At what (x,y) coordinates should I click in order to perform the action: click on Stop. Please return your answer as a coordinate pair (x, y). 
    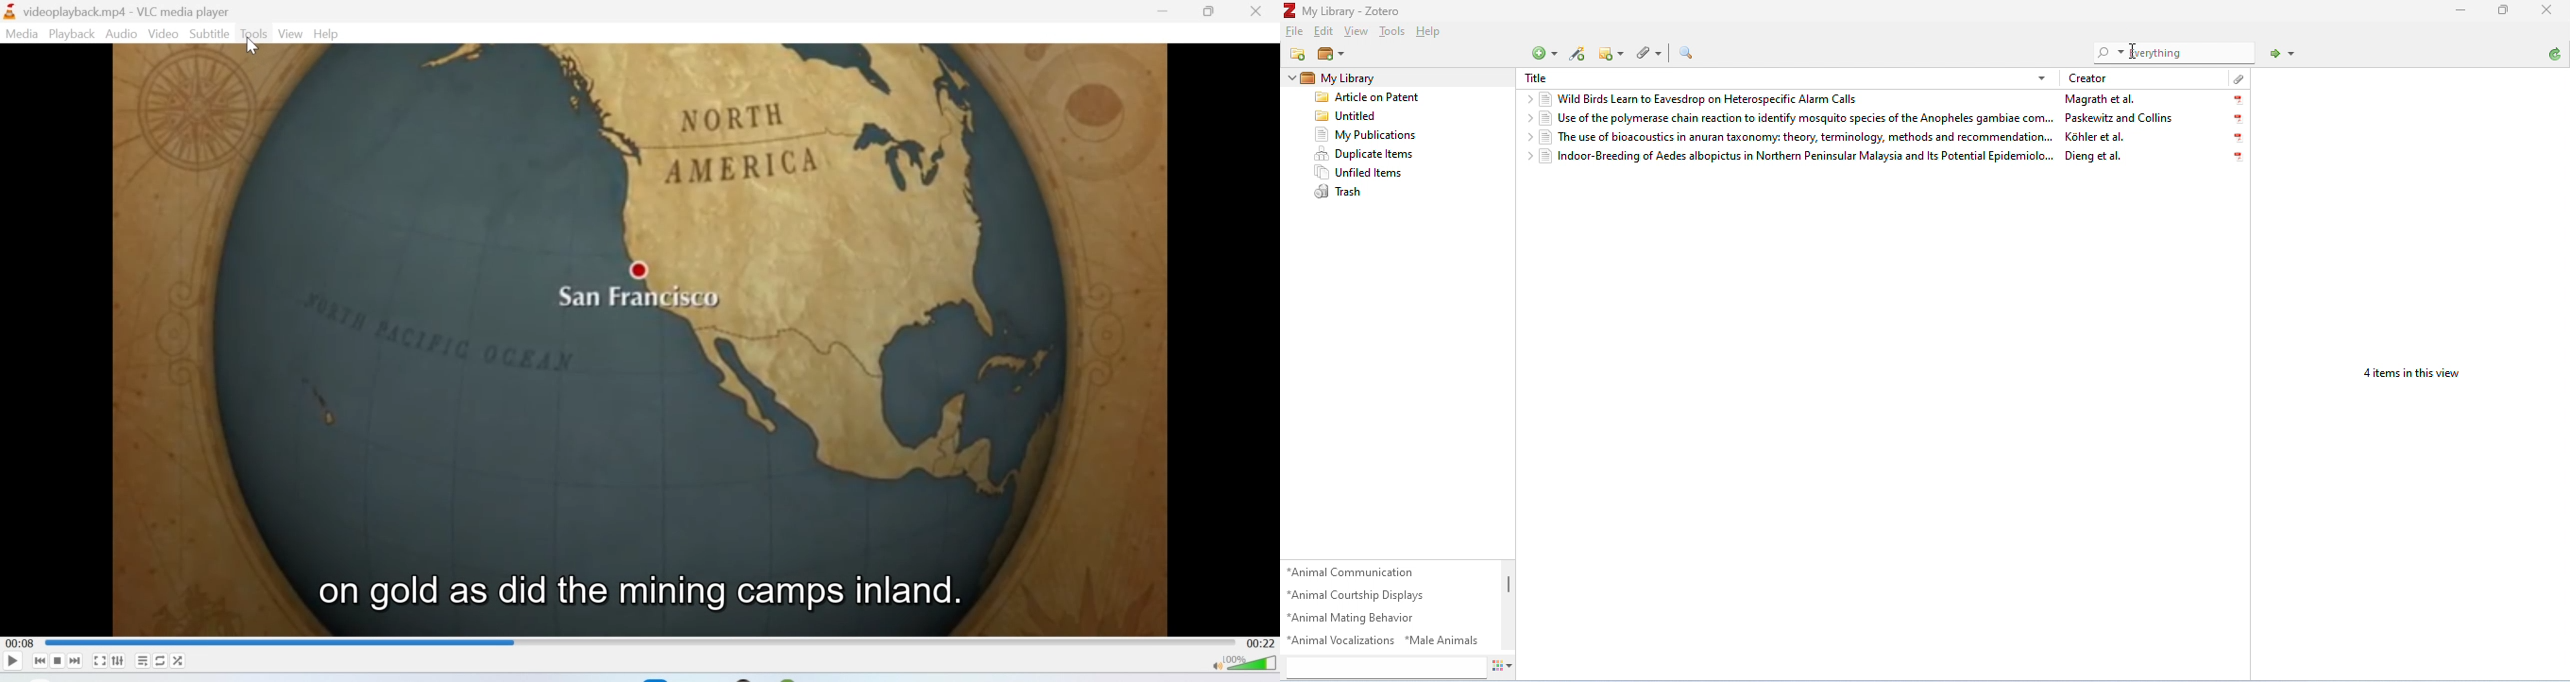
    Looking at the image, I should click on (58, 661).